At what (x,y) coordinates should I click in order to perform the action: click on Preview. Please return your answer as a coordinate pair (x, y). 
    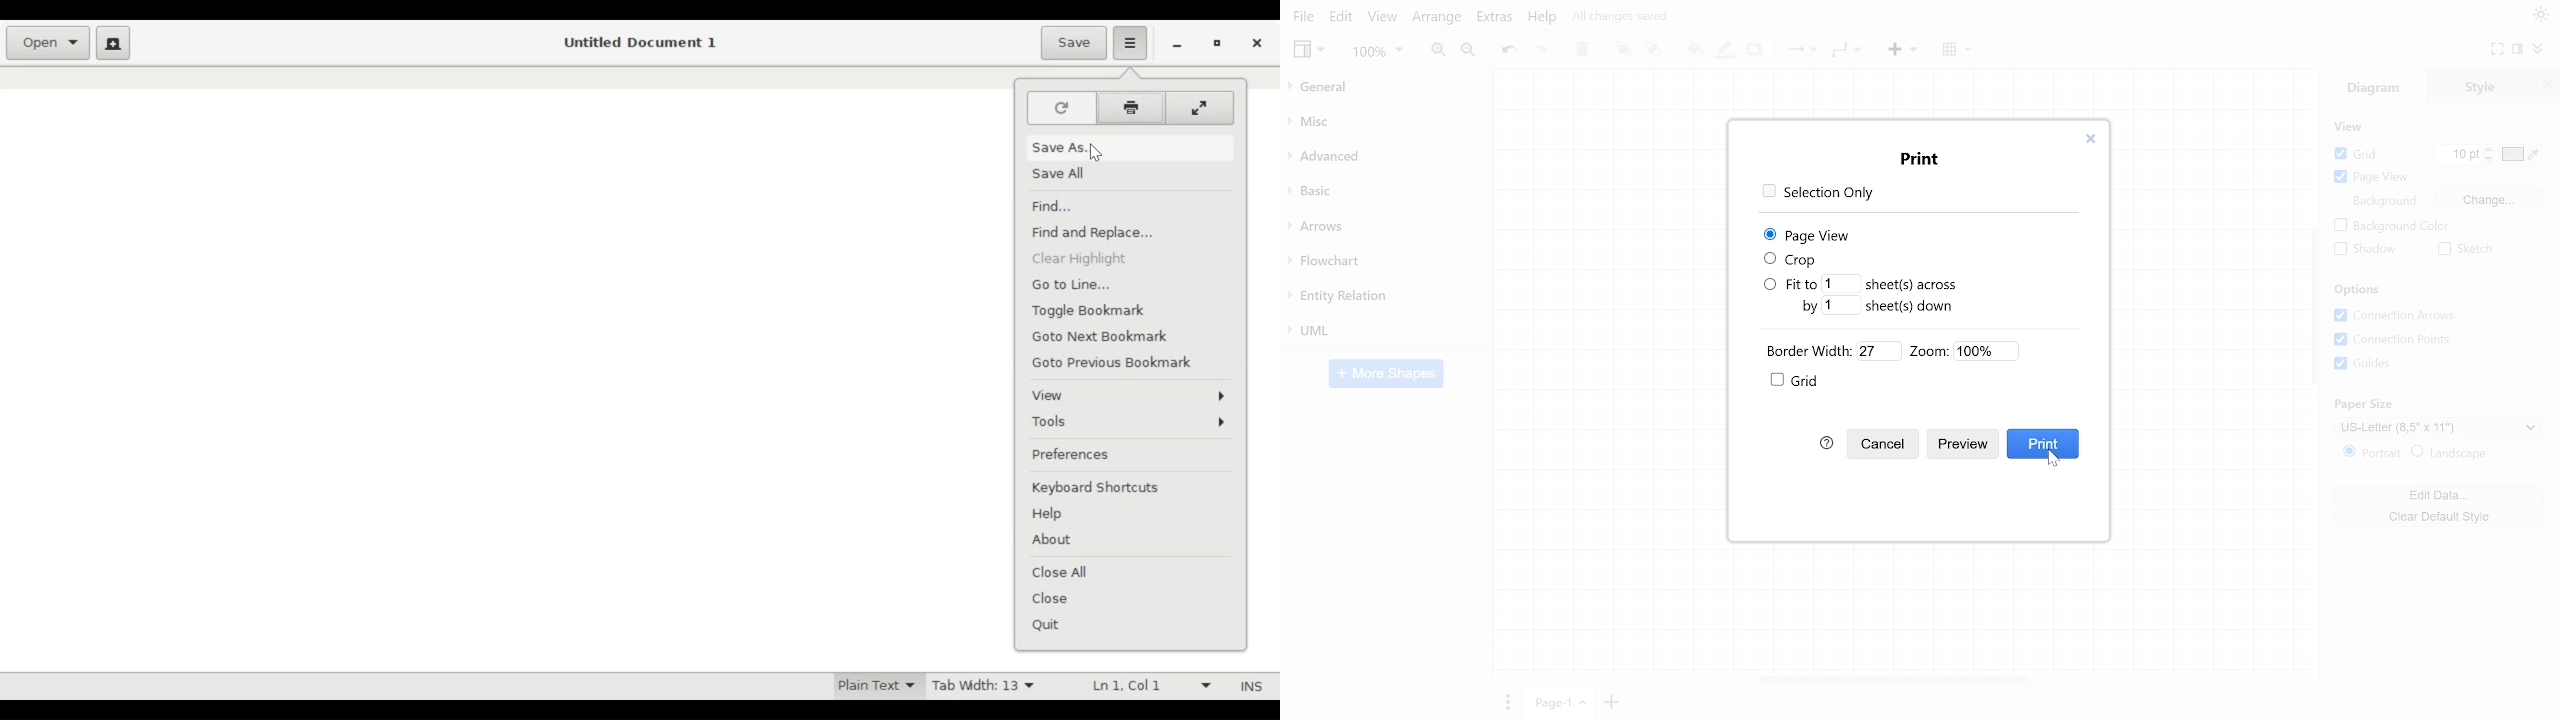
    Looking at the image, I should click on (1965, 444).